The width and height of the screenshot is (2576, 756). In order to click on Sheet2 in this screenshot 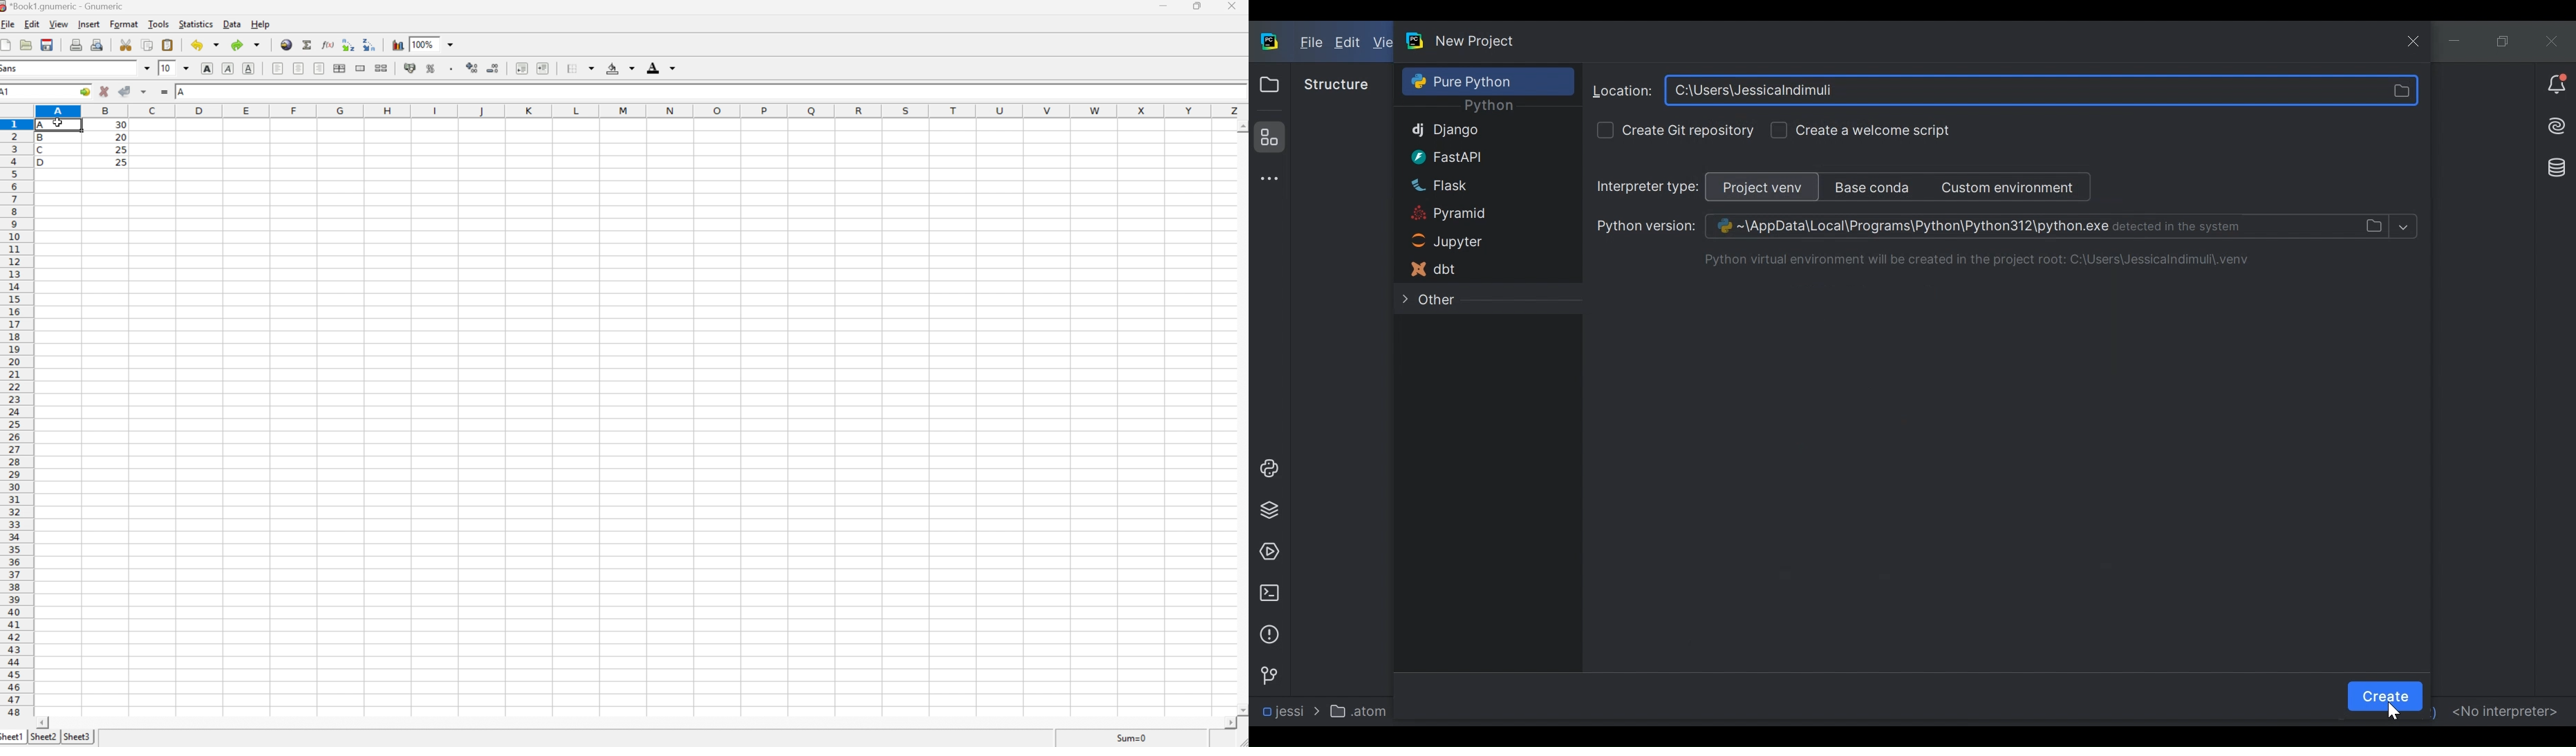, I will do `click(43, 738)`.